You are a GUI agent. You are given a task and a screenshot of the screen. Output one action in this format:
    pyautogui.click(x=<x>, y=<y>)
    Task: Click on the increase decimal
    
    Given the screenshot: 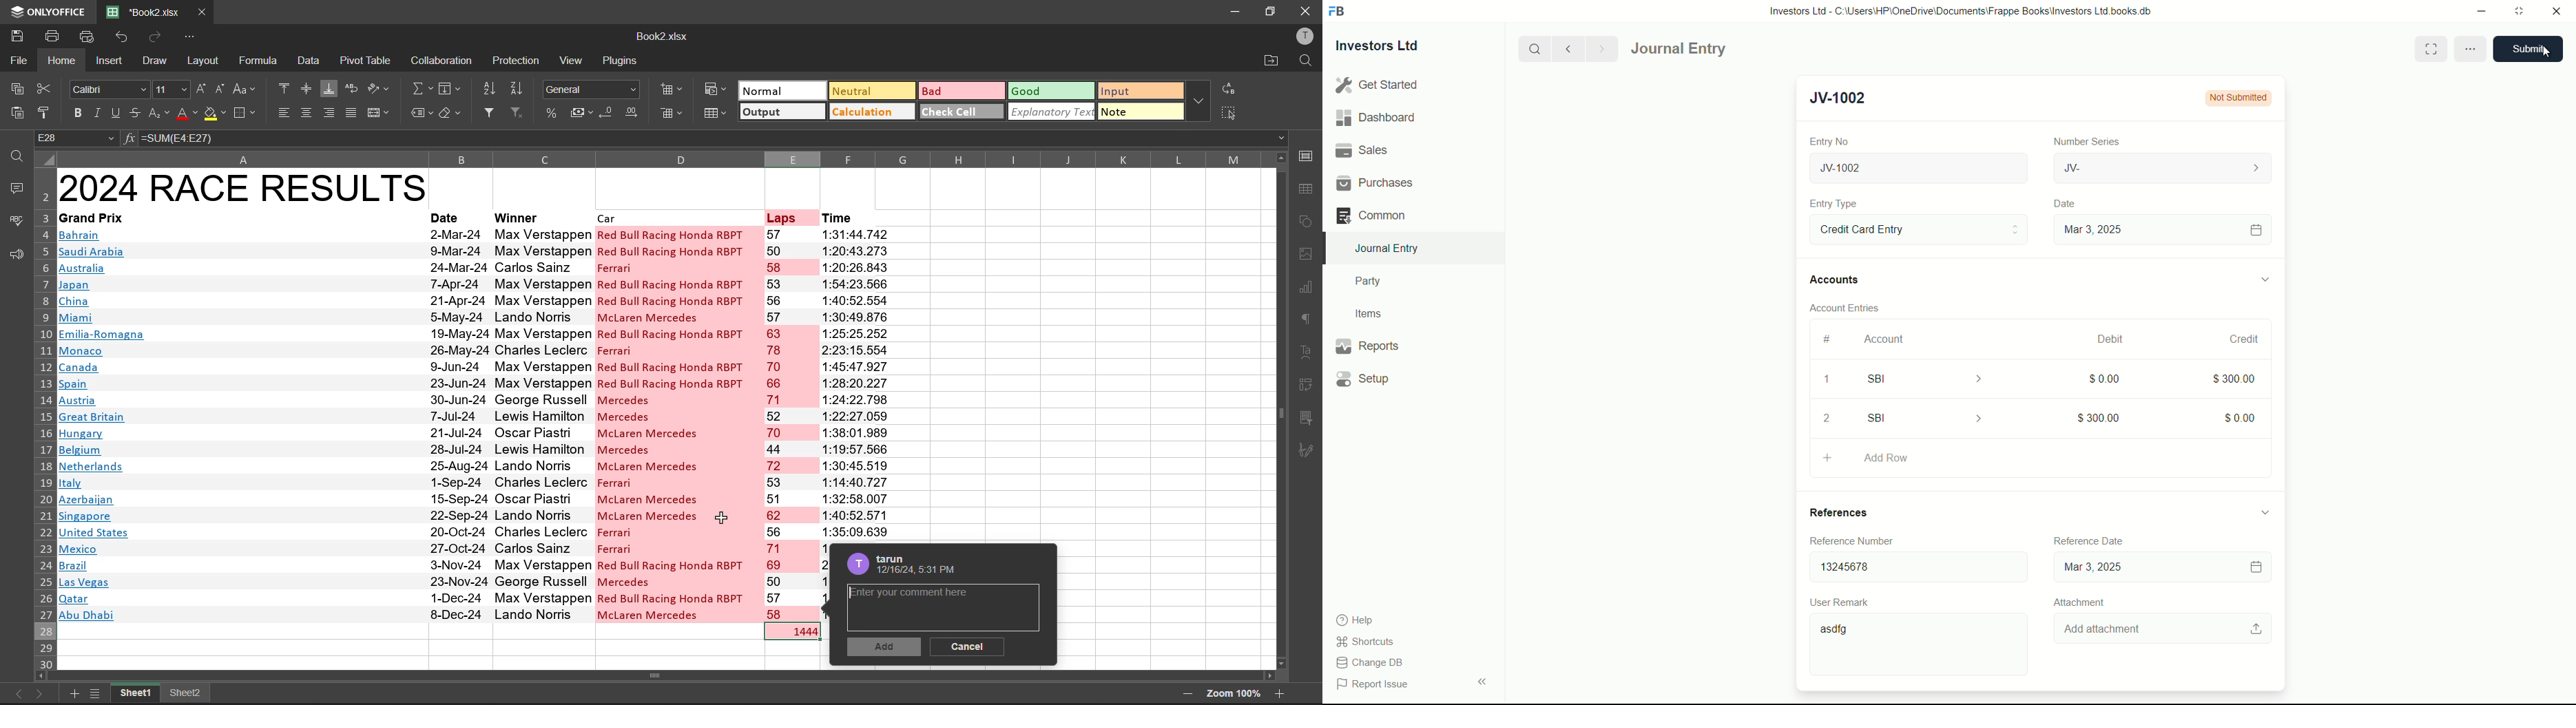 What is the action you would take?
    pyautogui.click(x=636, y=111)
    